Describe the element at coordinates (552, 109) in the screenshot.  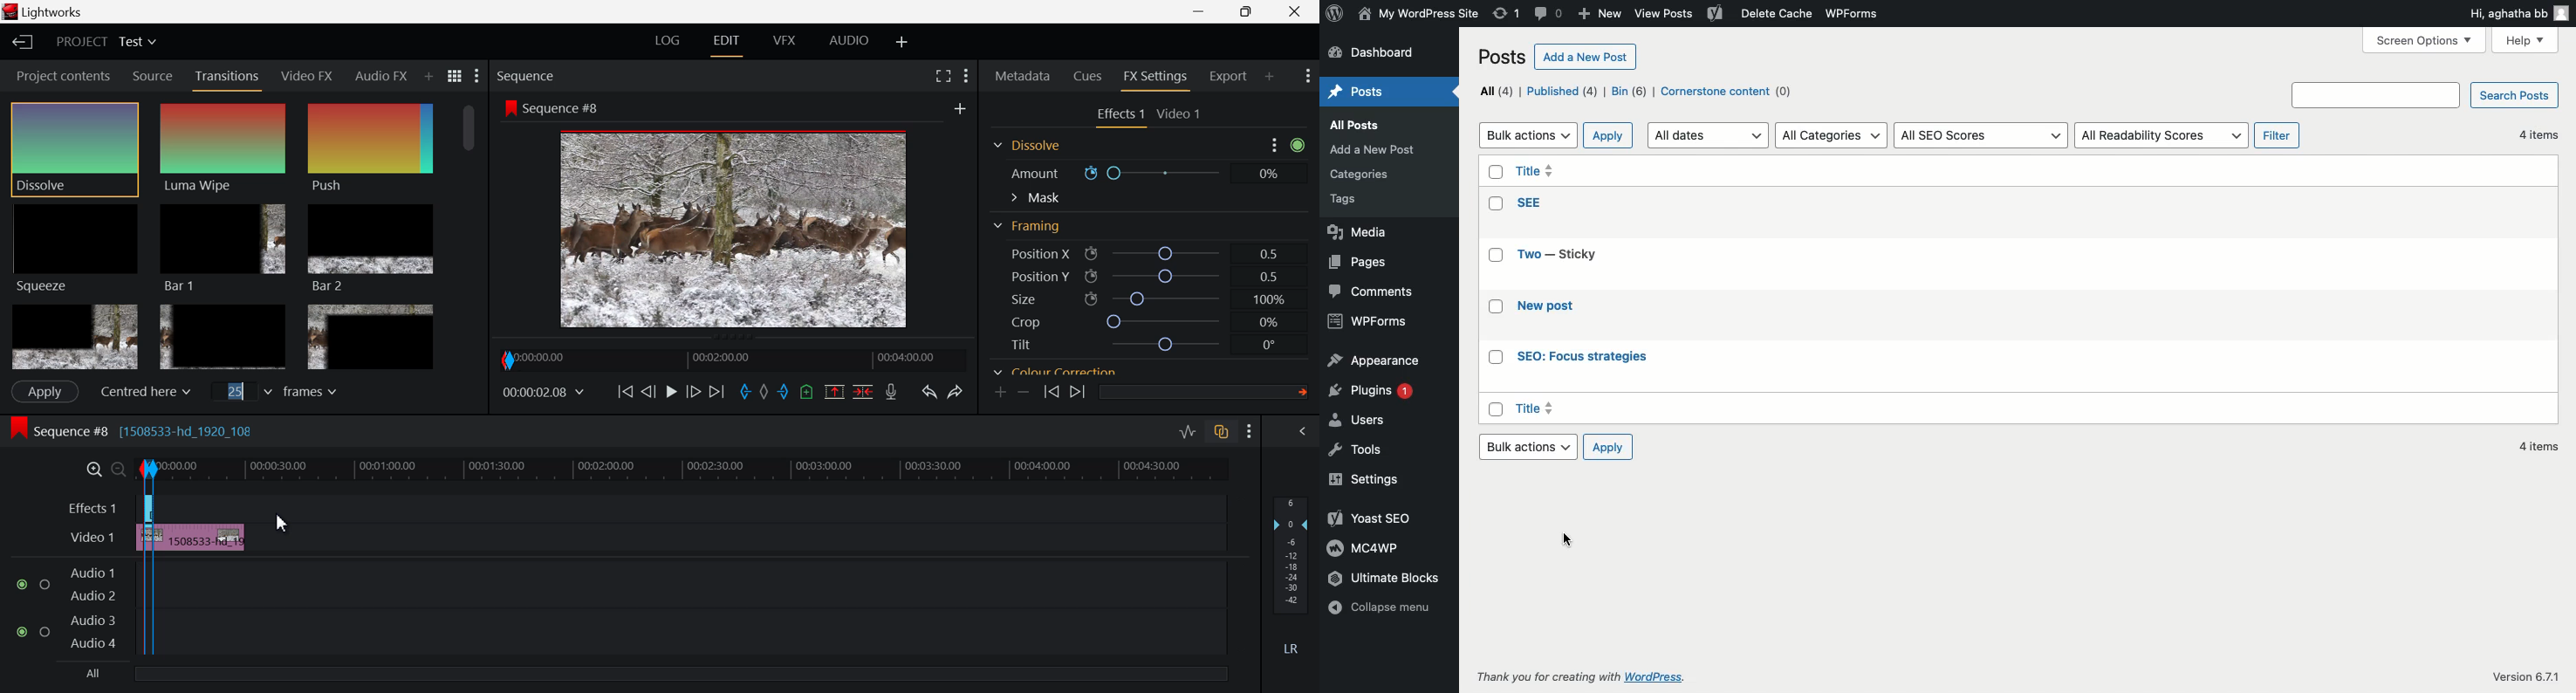
I see `Sequence #8` at that location.